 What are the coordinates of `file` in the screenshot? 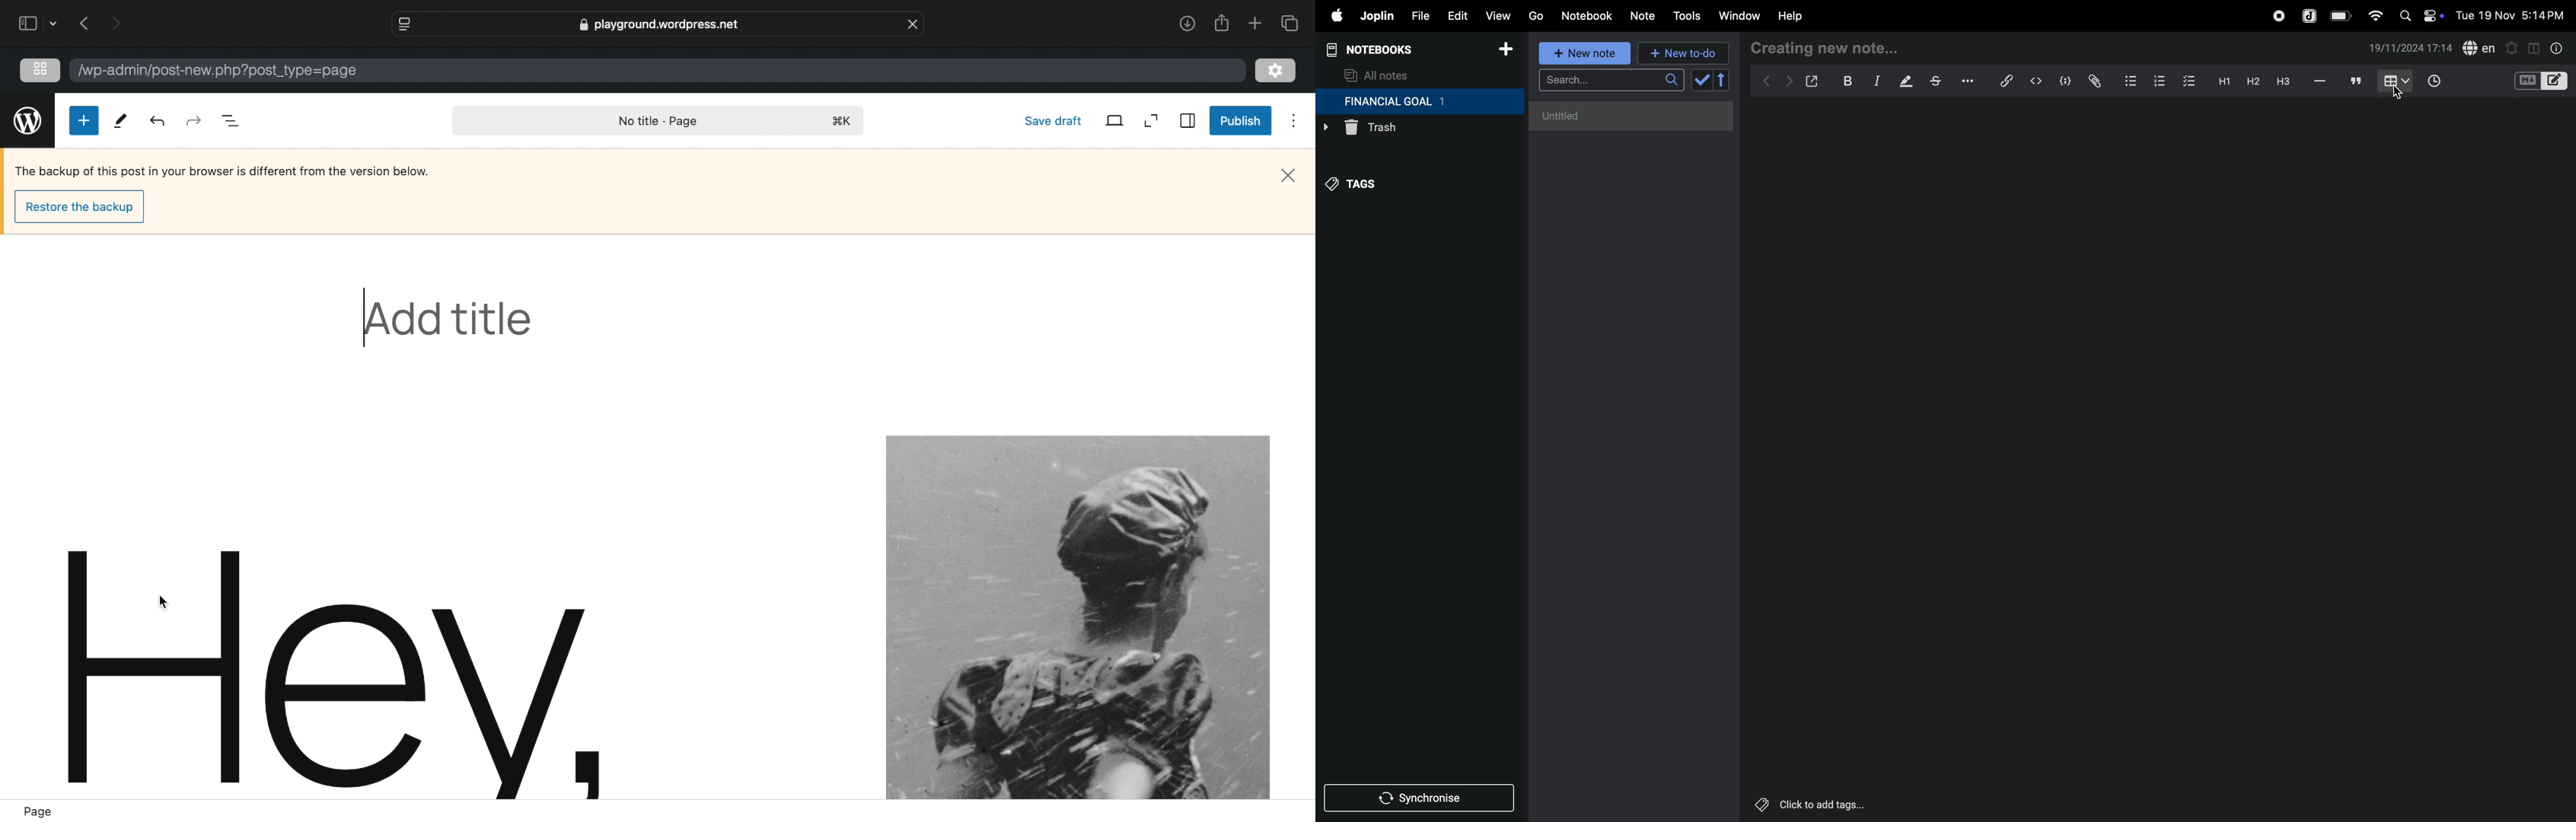 It's located at (1416, 14).